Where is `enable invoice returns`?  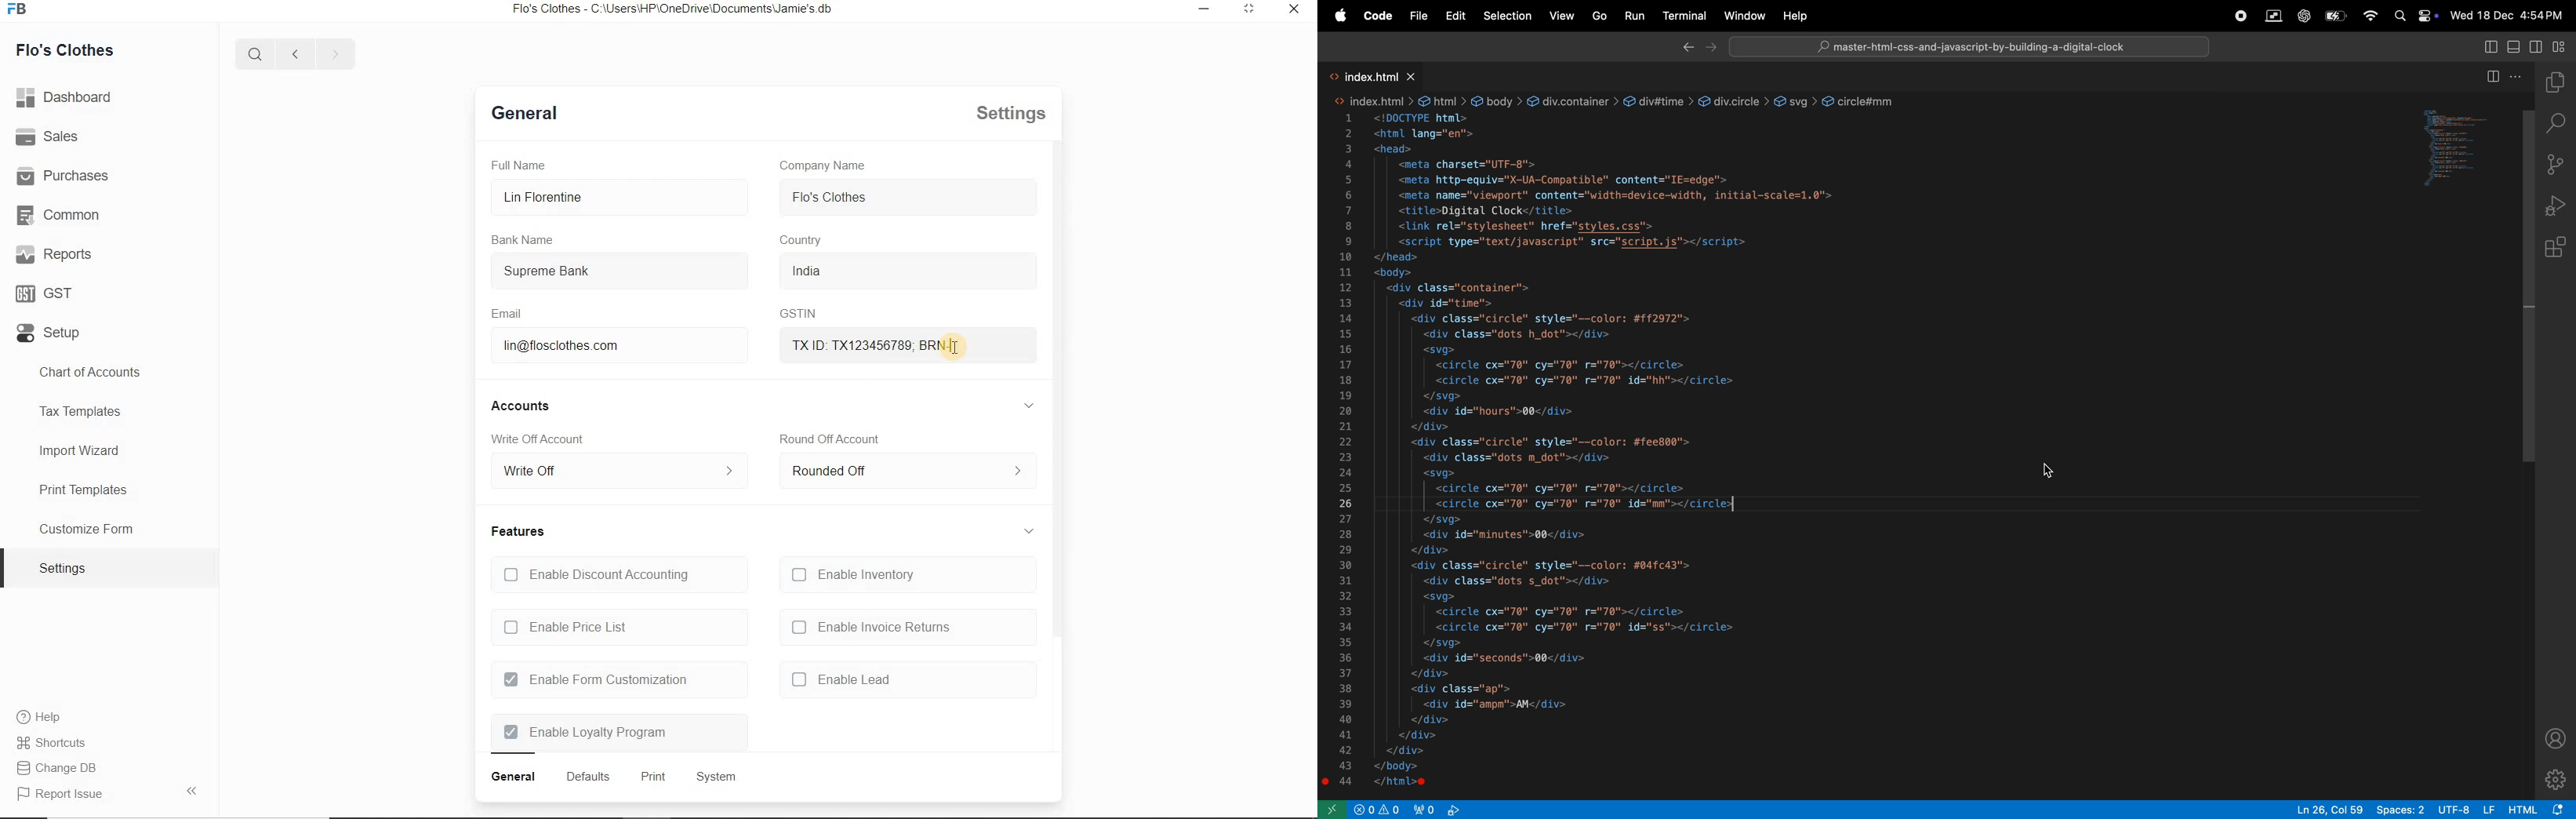
enable invoice returns is located at coordinates (870, 628).